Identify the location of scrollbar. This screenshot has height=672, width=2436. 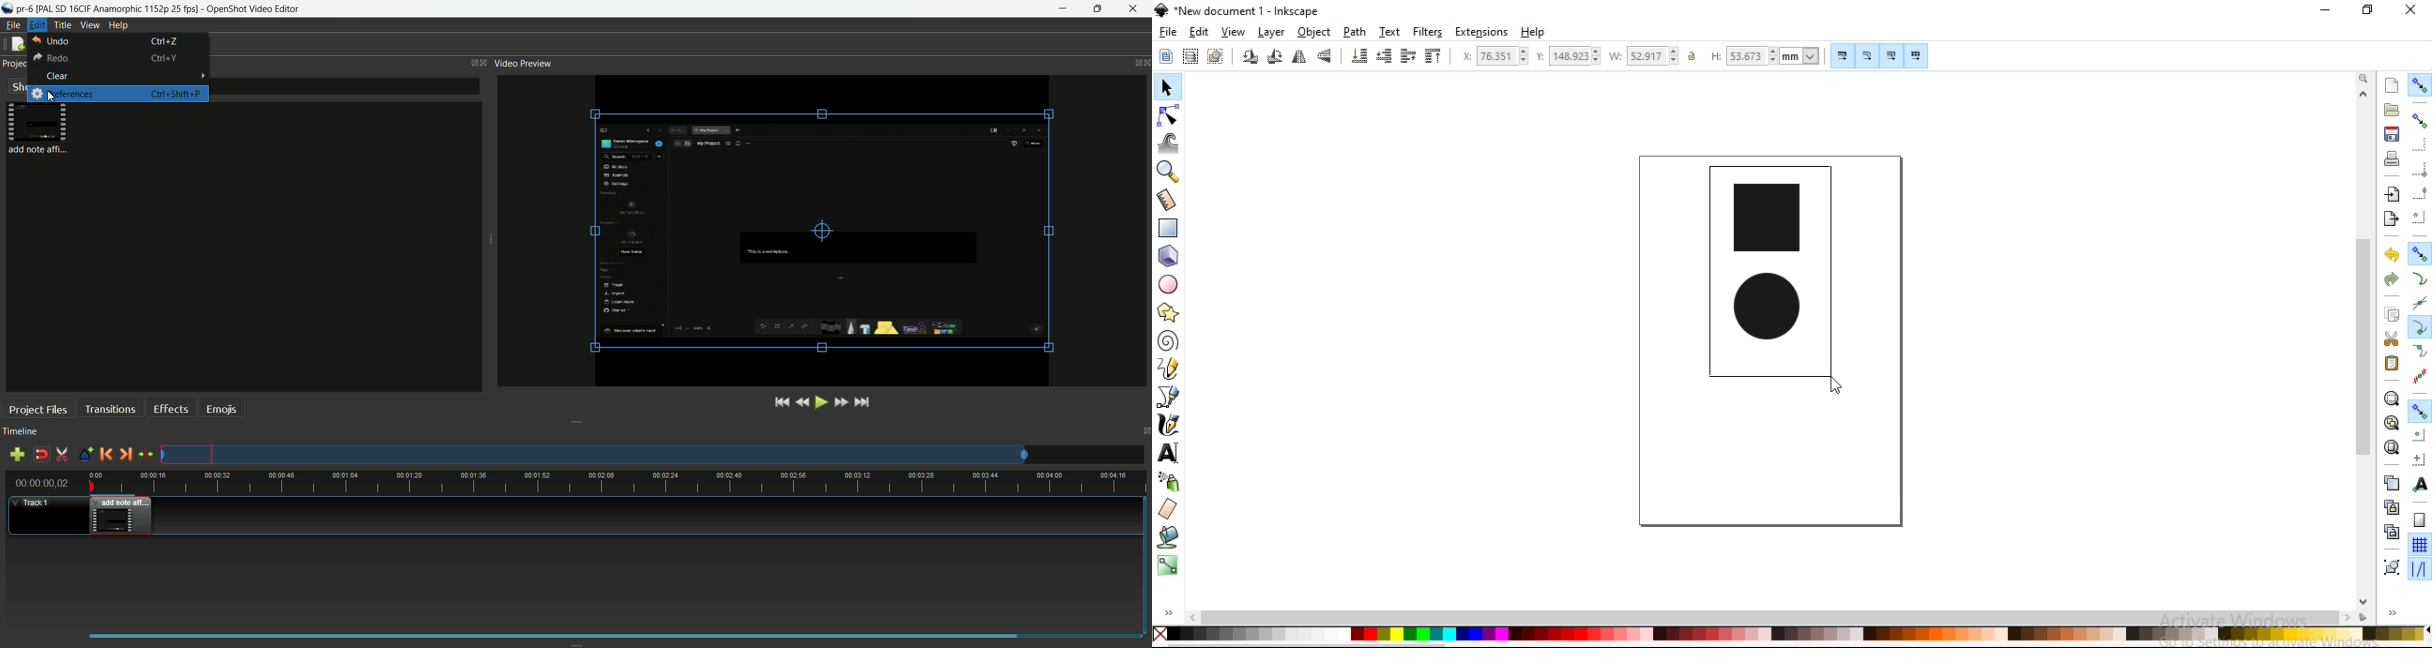
(1770, 616).